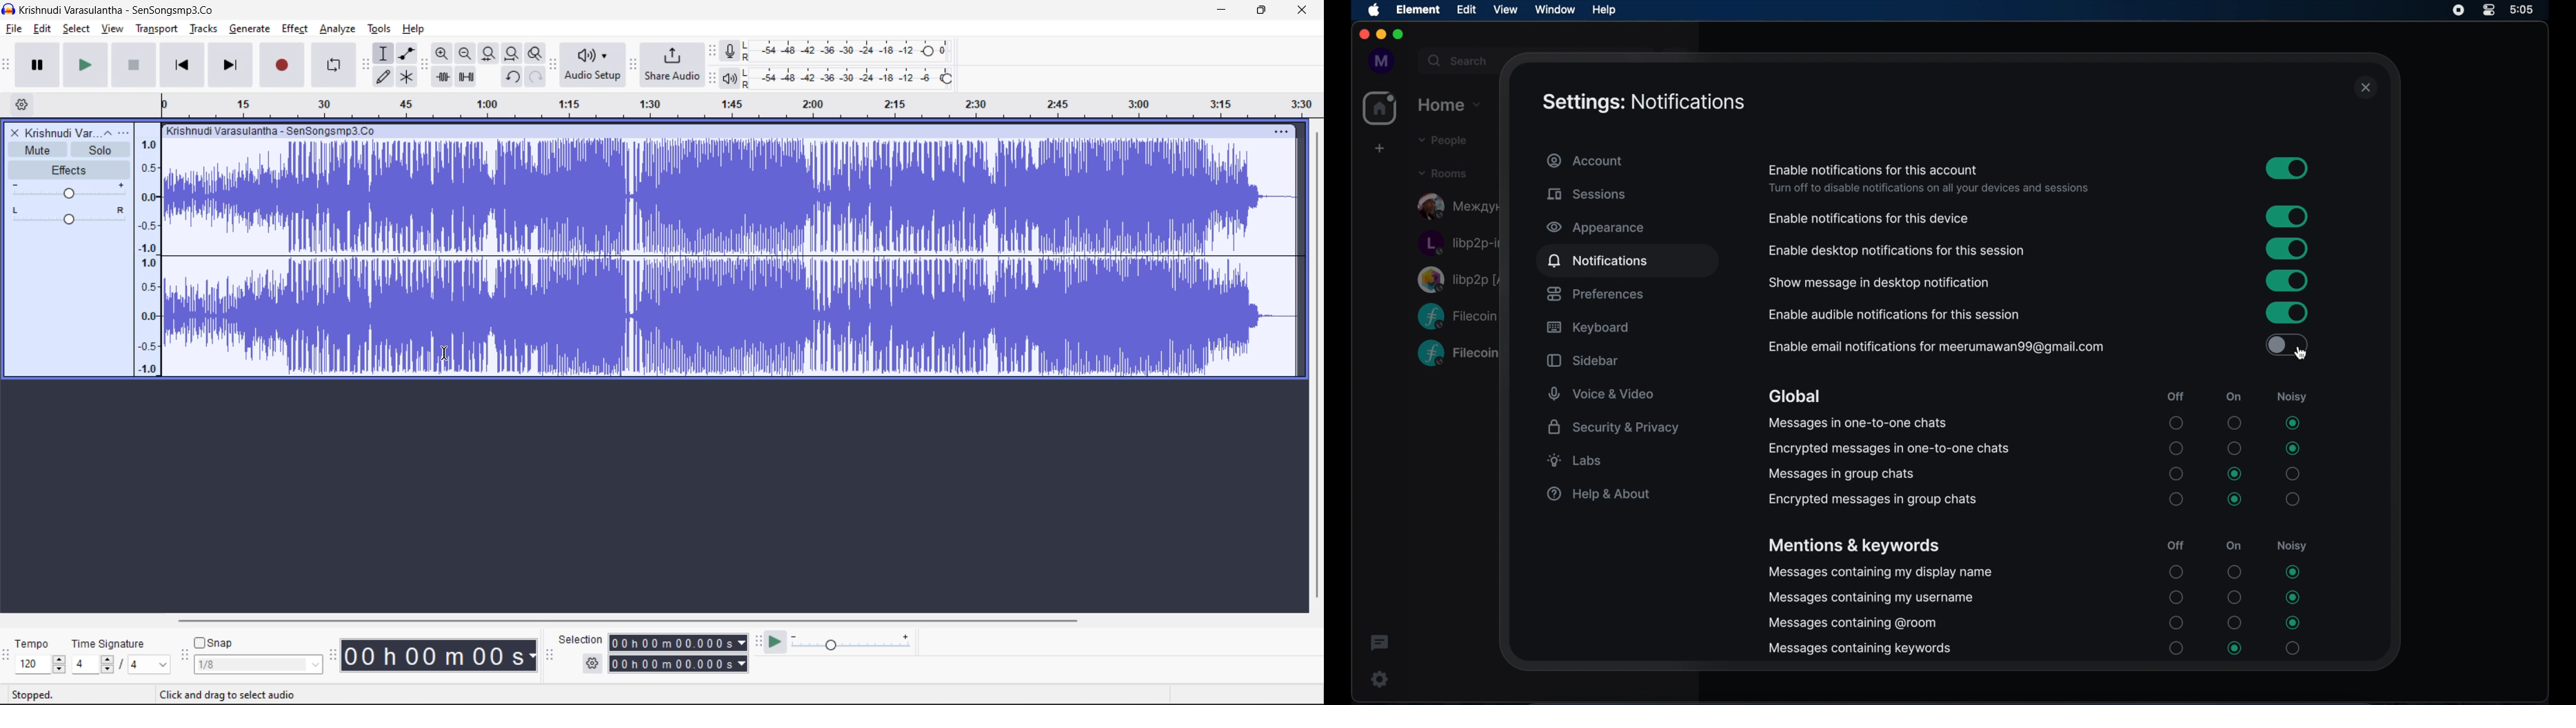 The image size is (2576, 728). Describe the element at coordinates (8, 10) in the screenshot. I see `logo` at that location.